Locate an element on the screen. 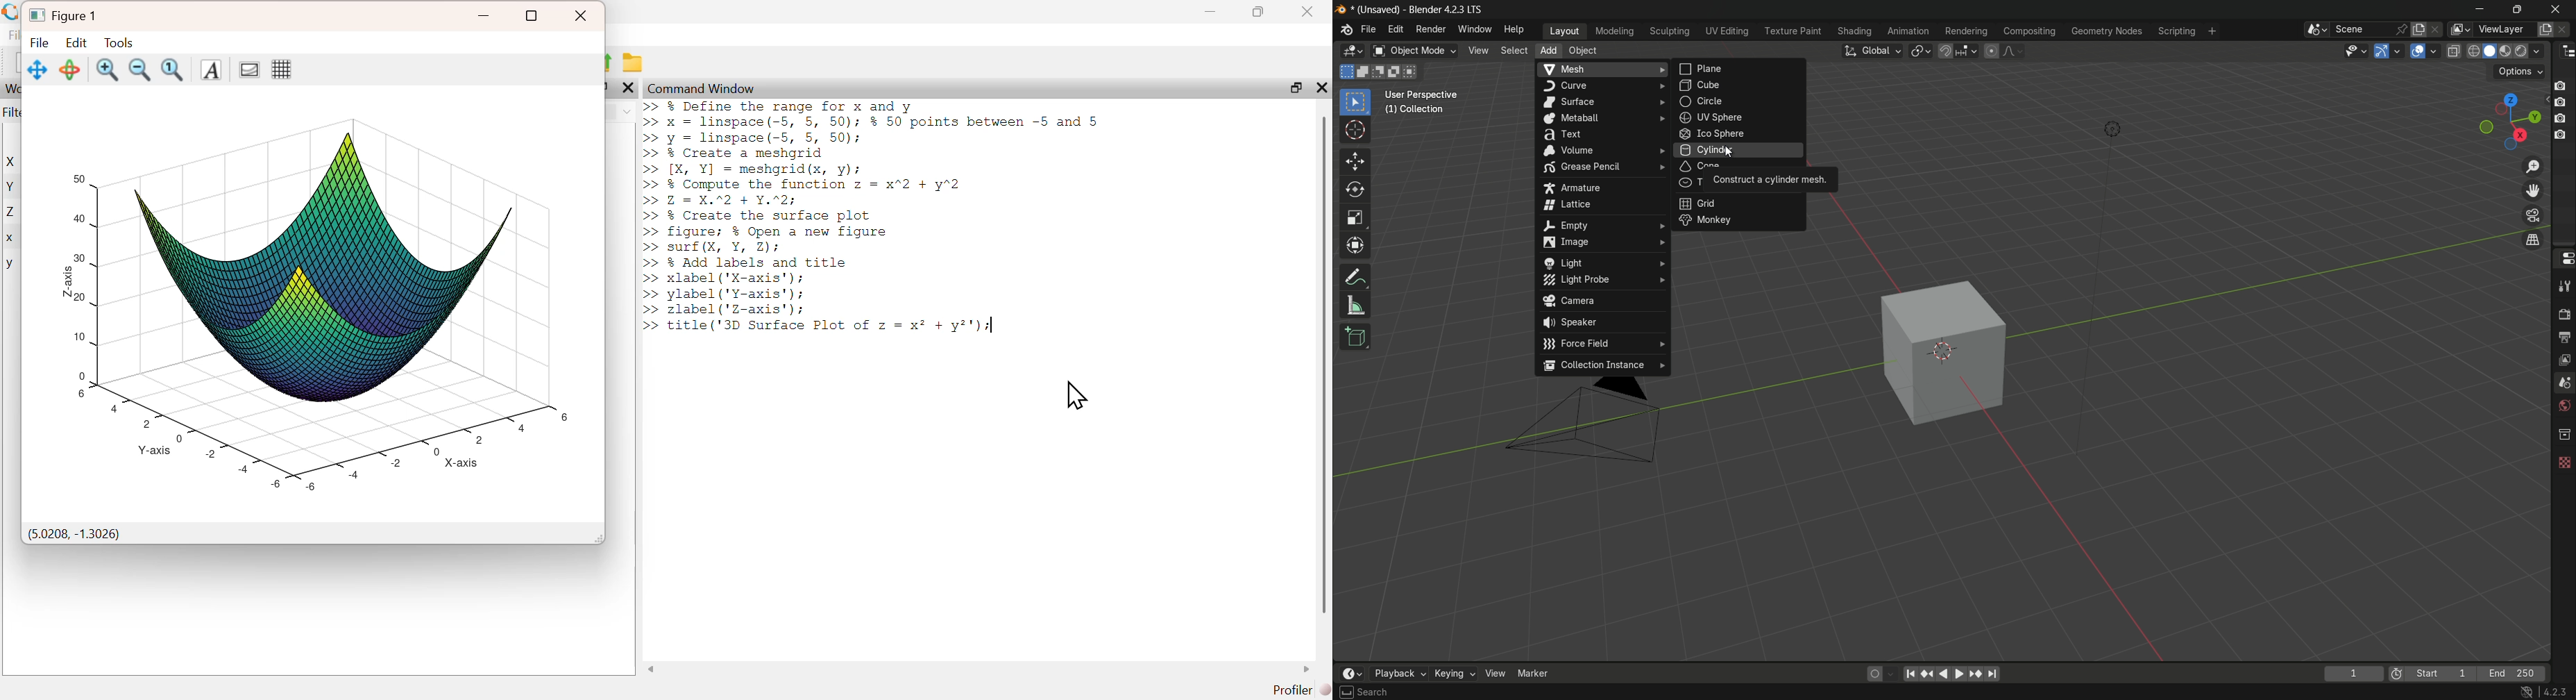  move view layer is located at coordinates (2533, 191).